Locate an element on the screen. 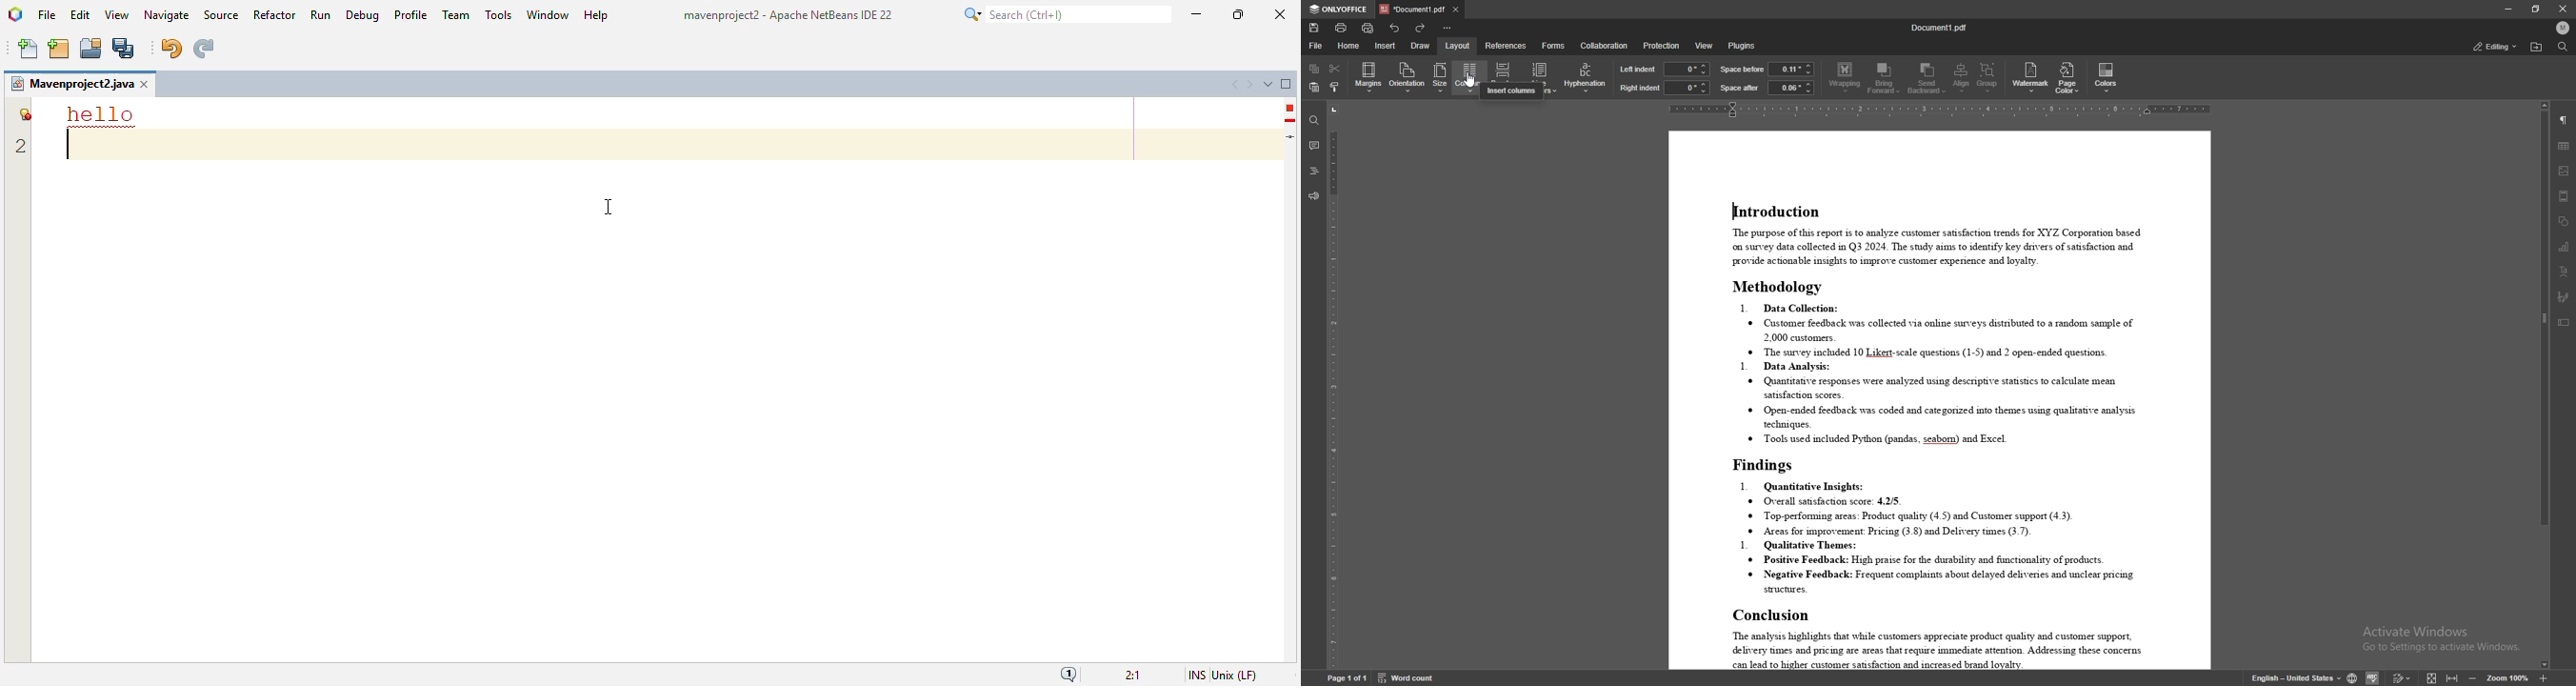 The height and width of the screenshot is (700, 2576). right indent input is located at coordinates (1688, 88).